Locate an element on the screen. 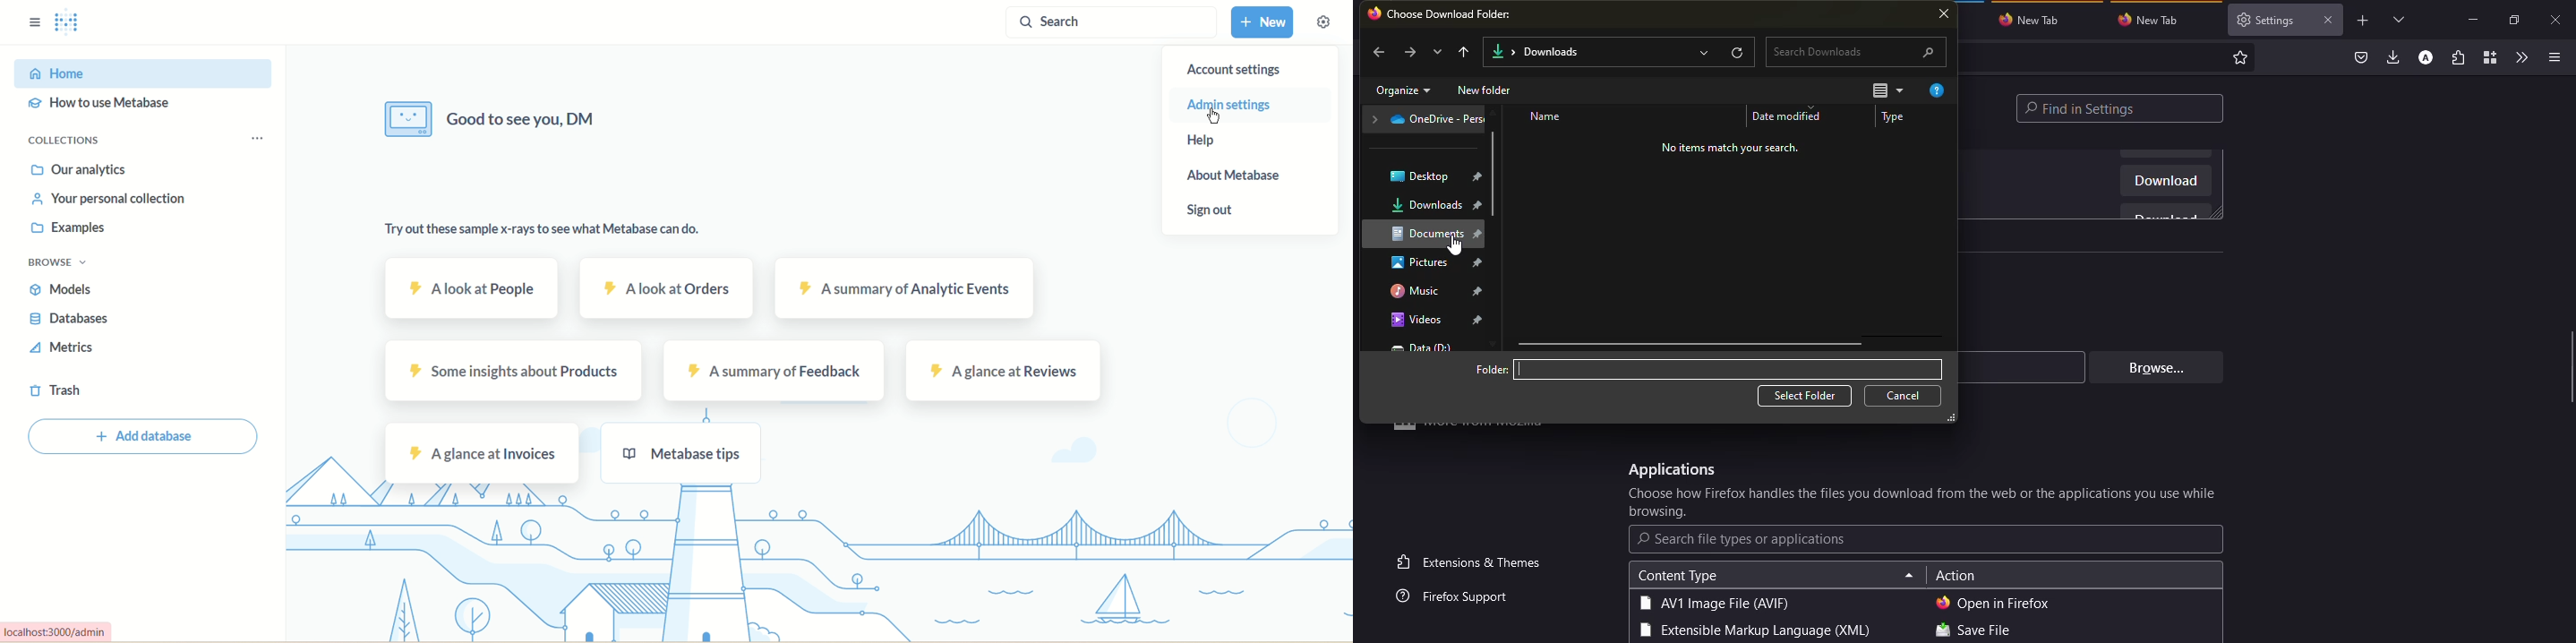 The height and width of the screenshot is (644, 2576). location is located at coordinates (1427, 120).